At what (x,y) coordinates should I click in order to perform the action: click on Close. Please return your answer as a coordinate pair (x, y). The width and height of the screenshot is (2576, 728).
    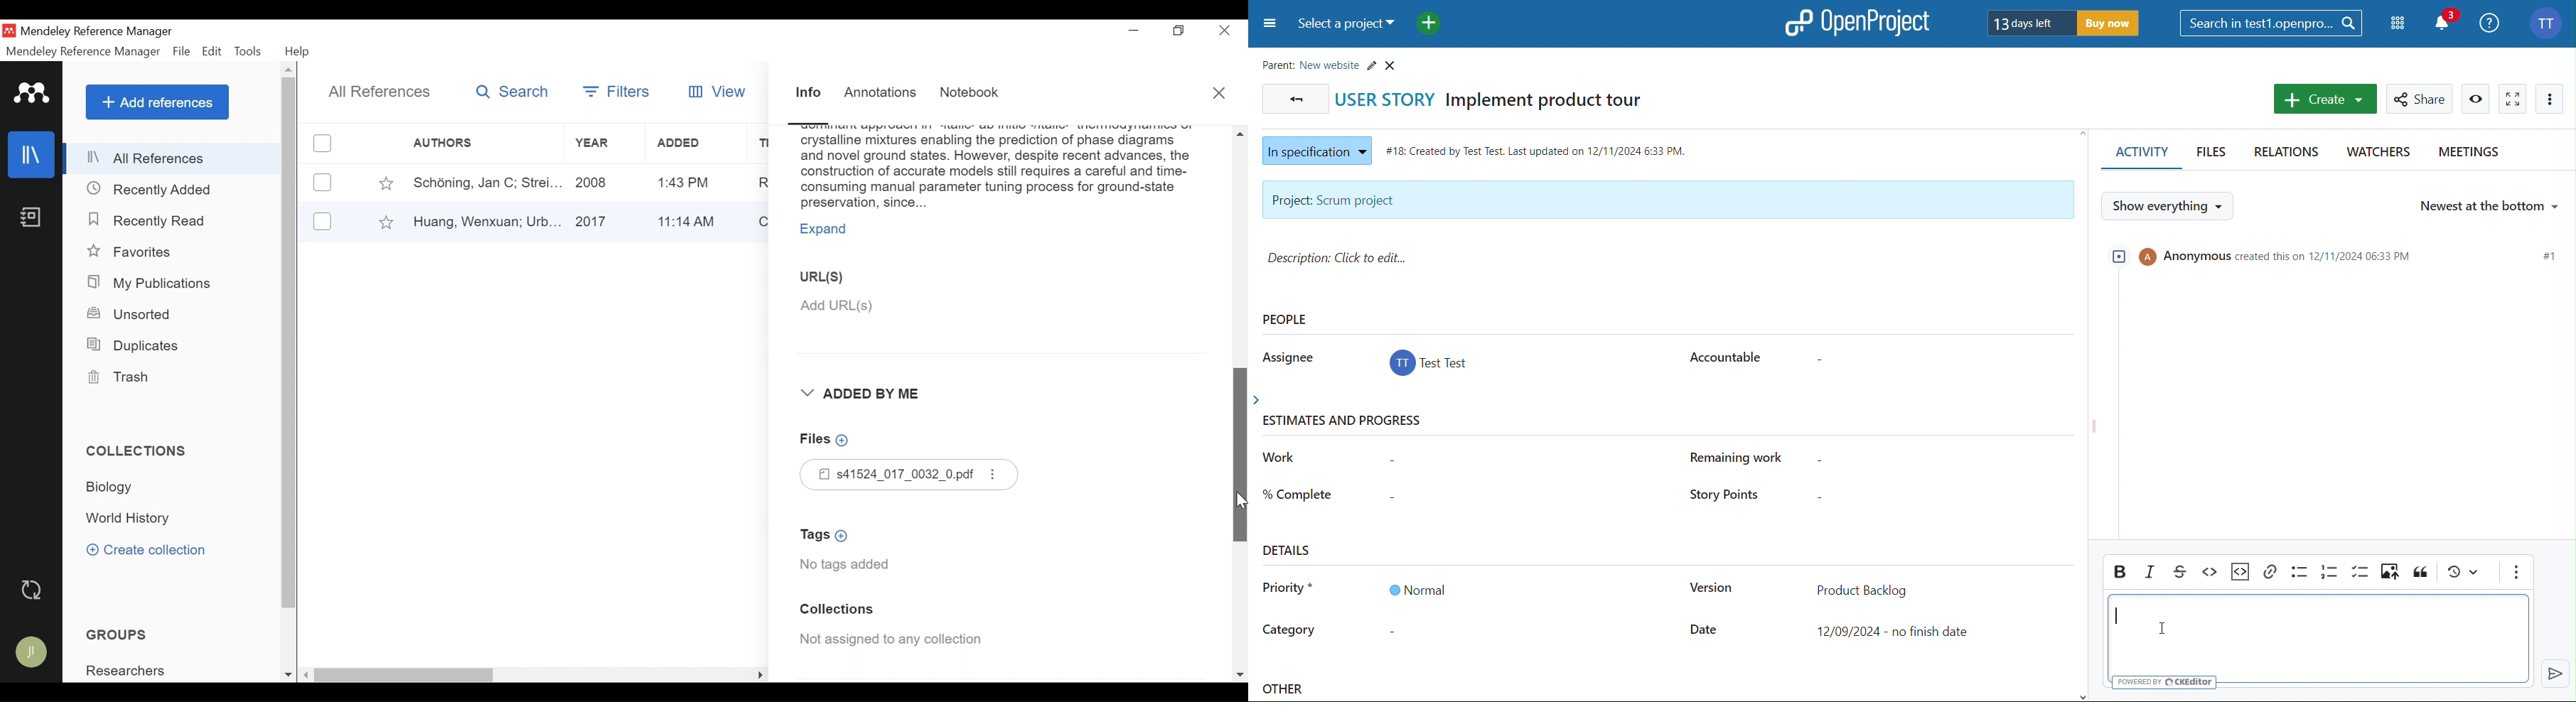
    Looking at the image, I should click on (1221, 94).